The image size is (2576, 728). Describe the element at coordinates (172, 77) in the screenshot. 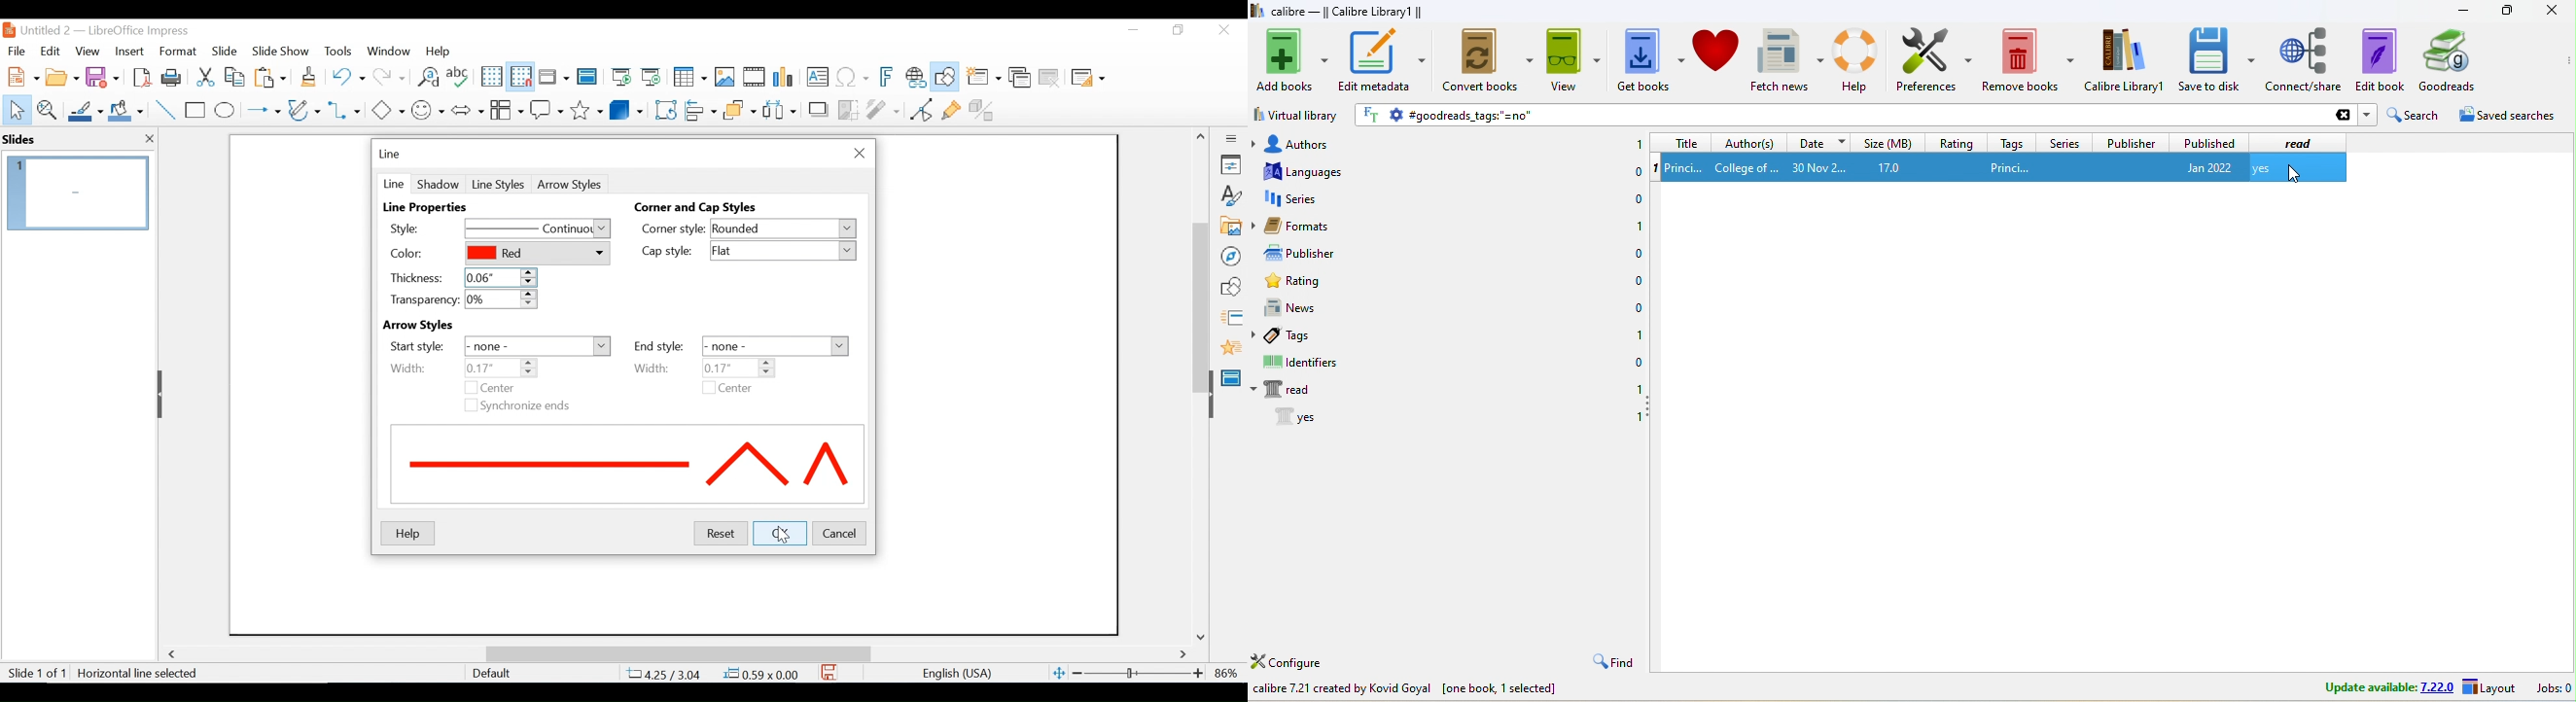

I see `Print` at that location.